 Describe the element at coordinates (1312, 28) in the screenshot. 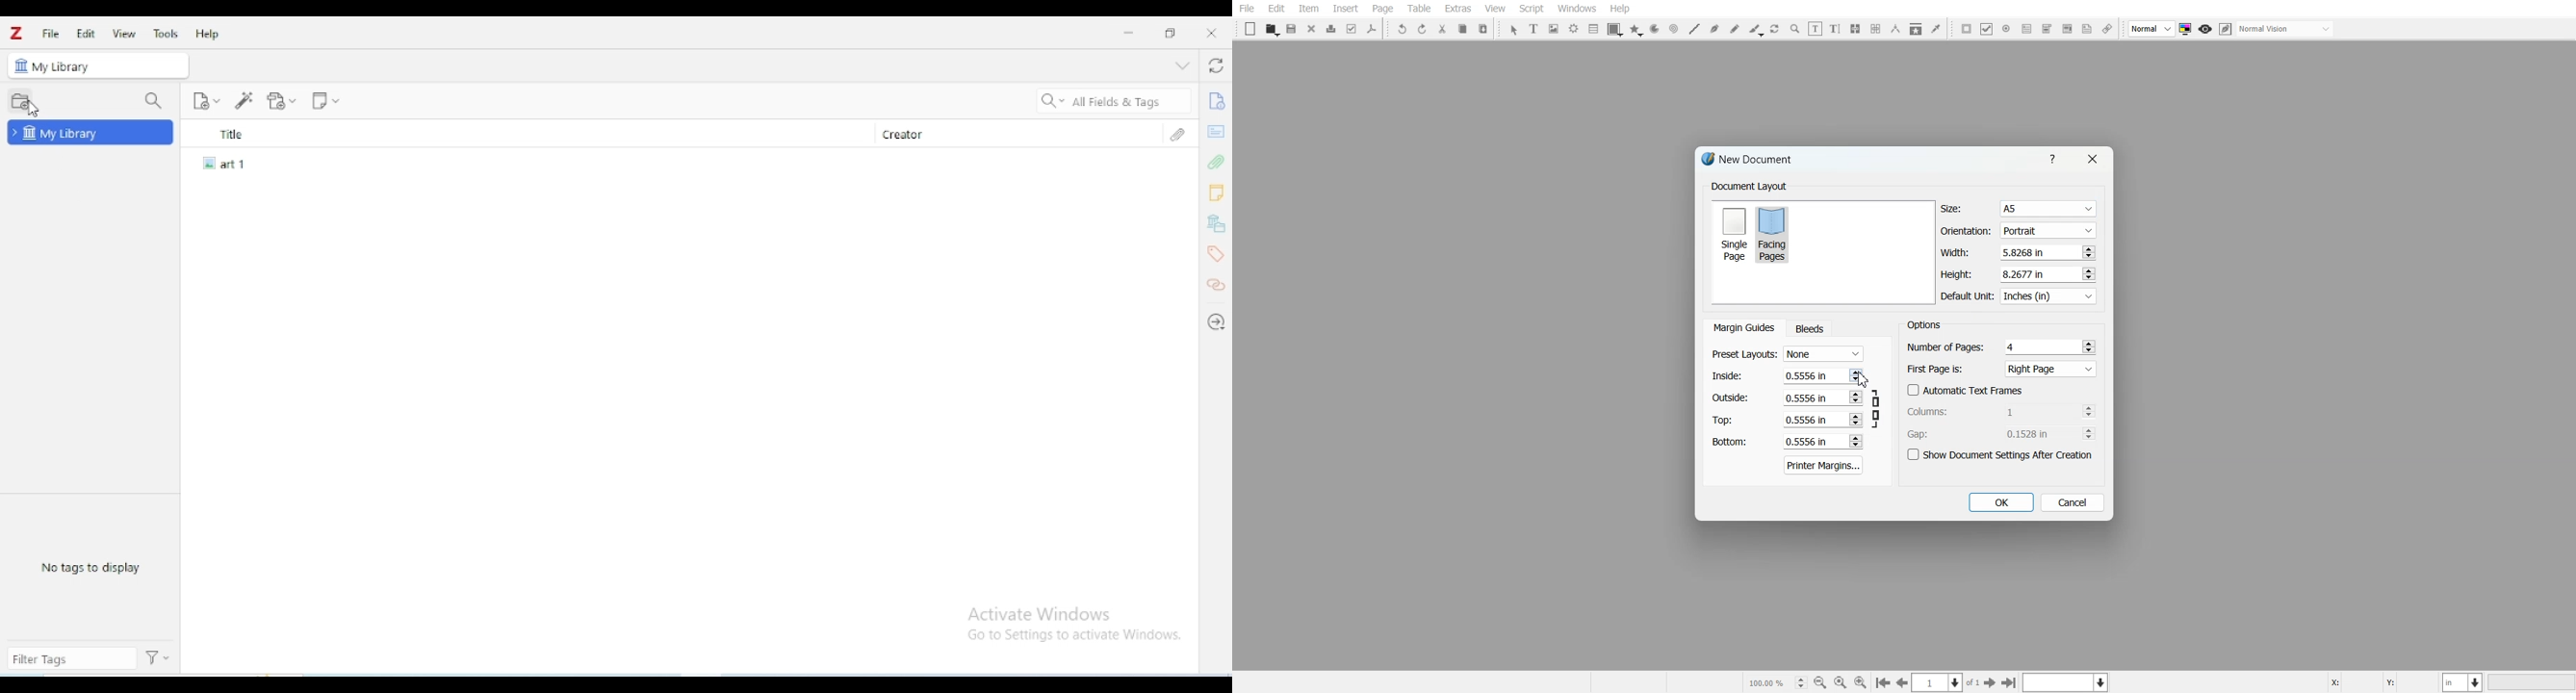

I see `Close` at that location.